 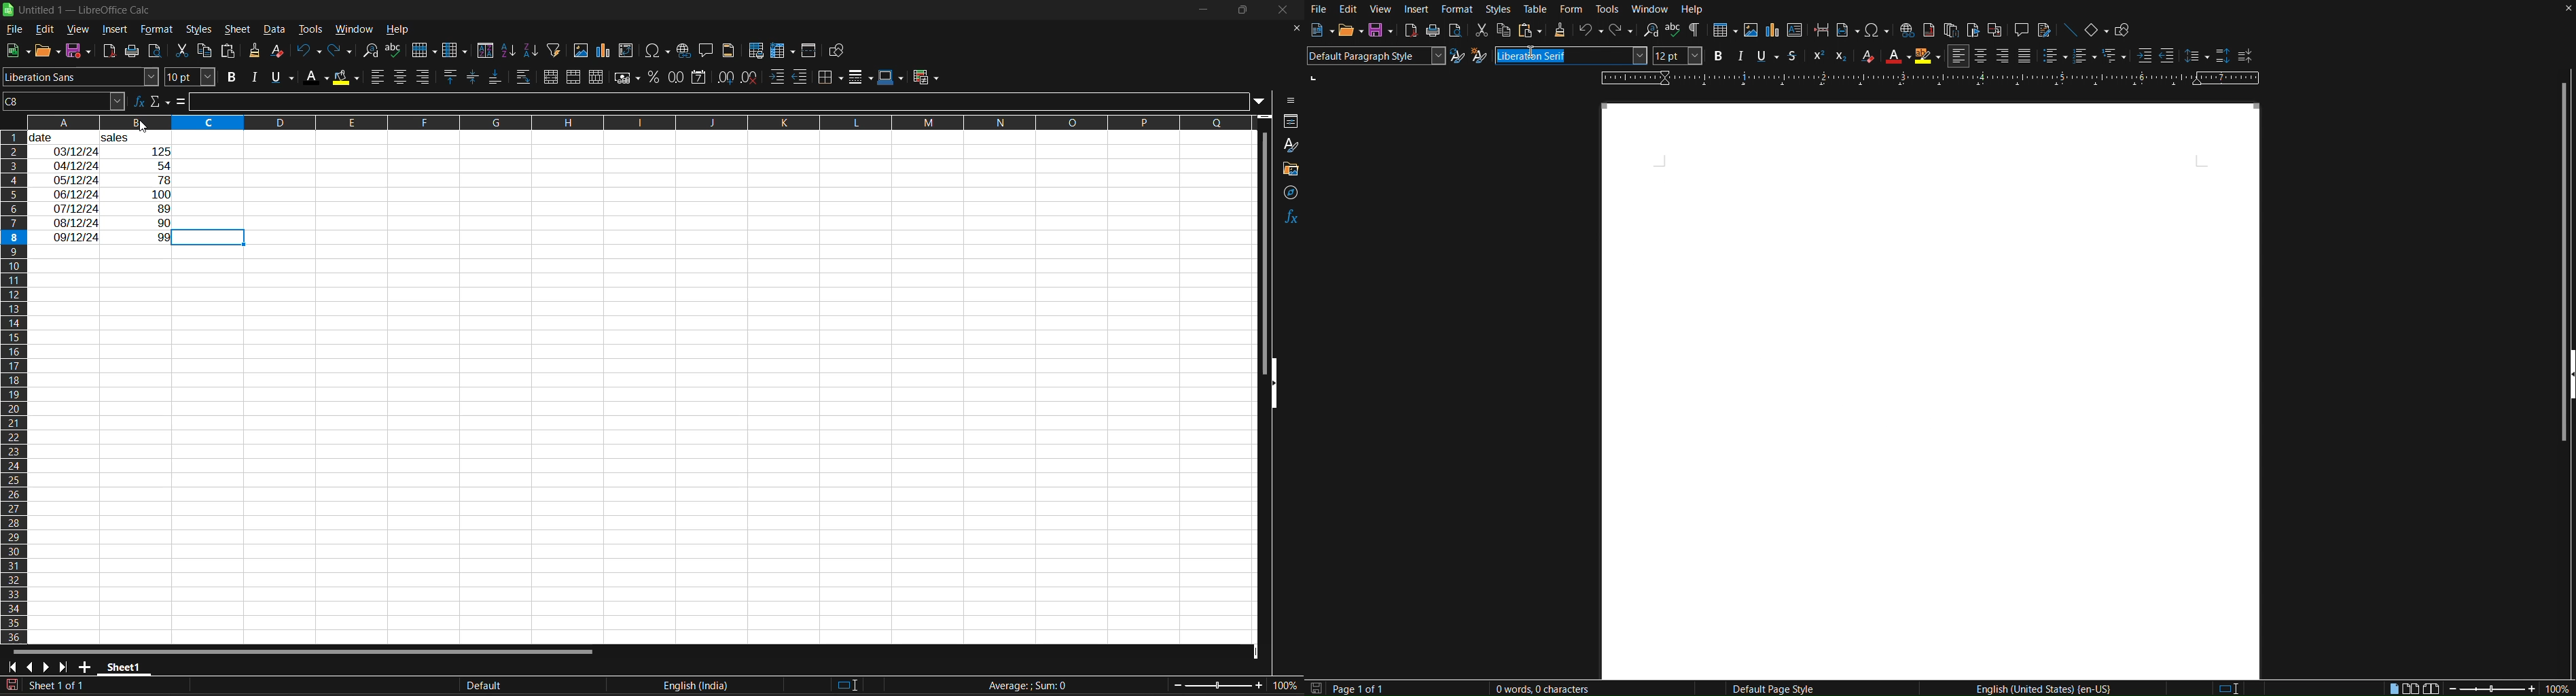 What do you see at coordinates (1204, 8) in the screenshot?
I see `minimize` at bounding box center [1204, 8].